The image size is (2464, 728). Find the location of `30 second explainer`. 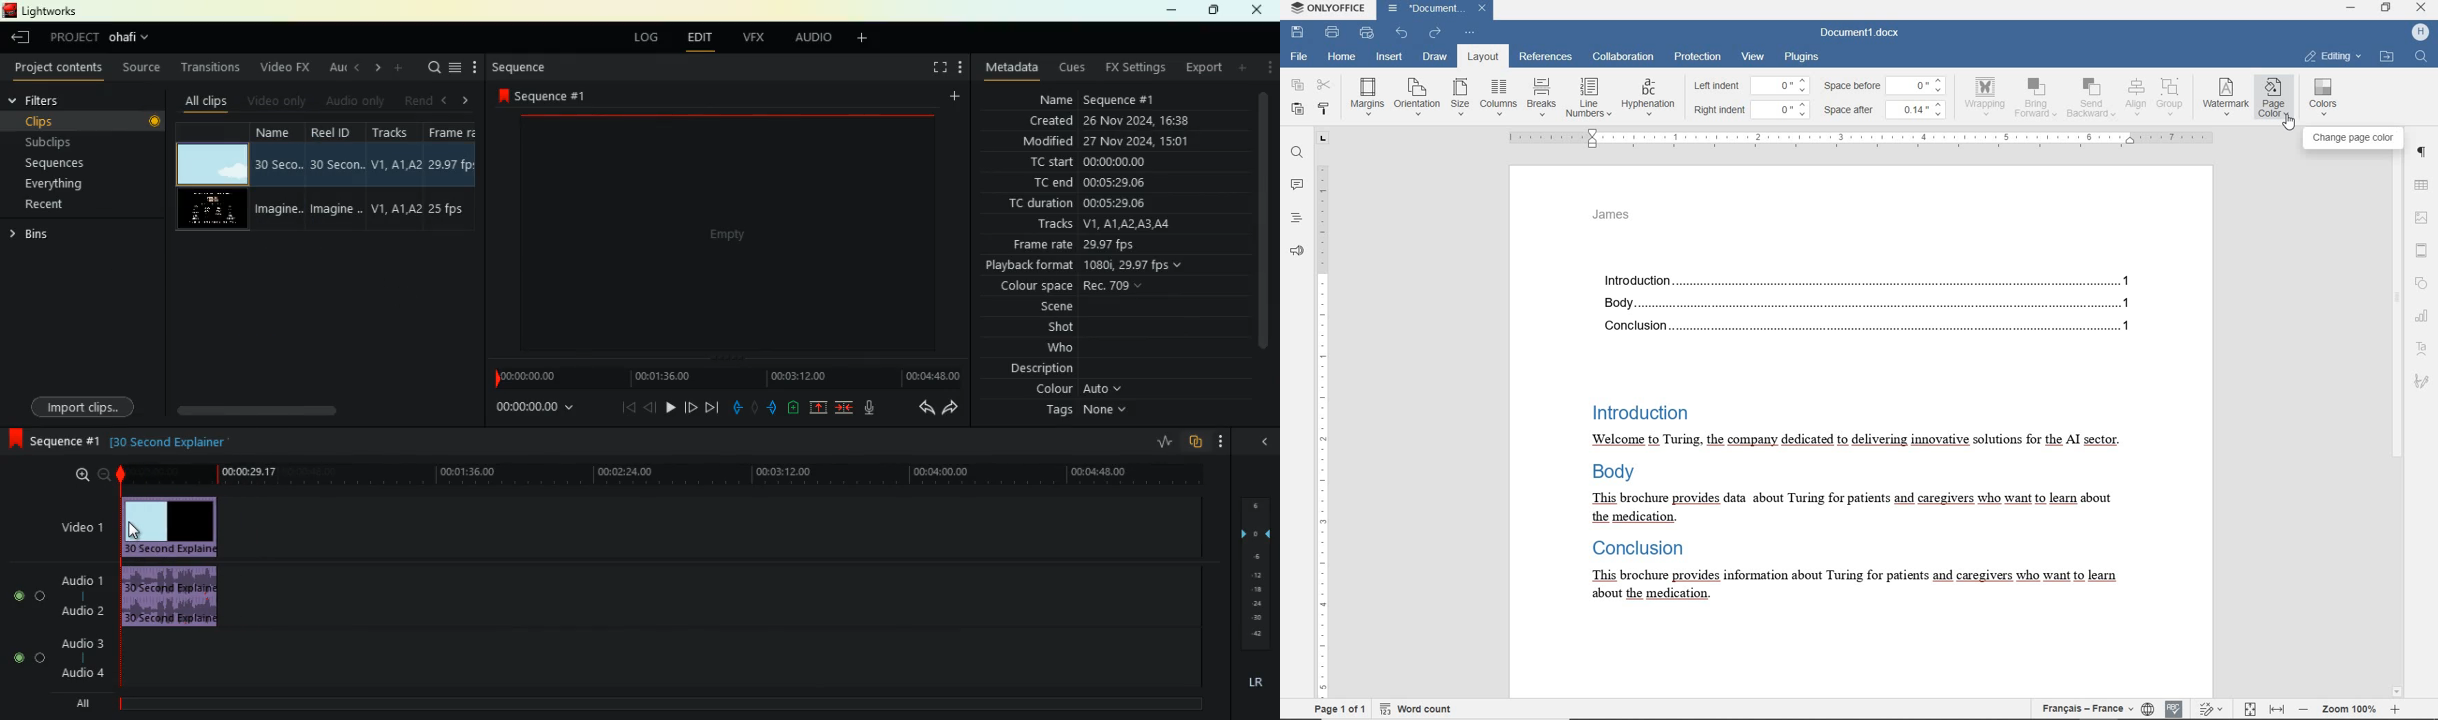

30 second explainer is located at coordinates (171, 440).